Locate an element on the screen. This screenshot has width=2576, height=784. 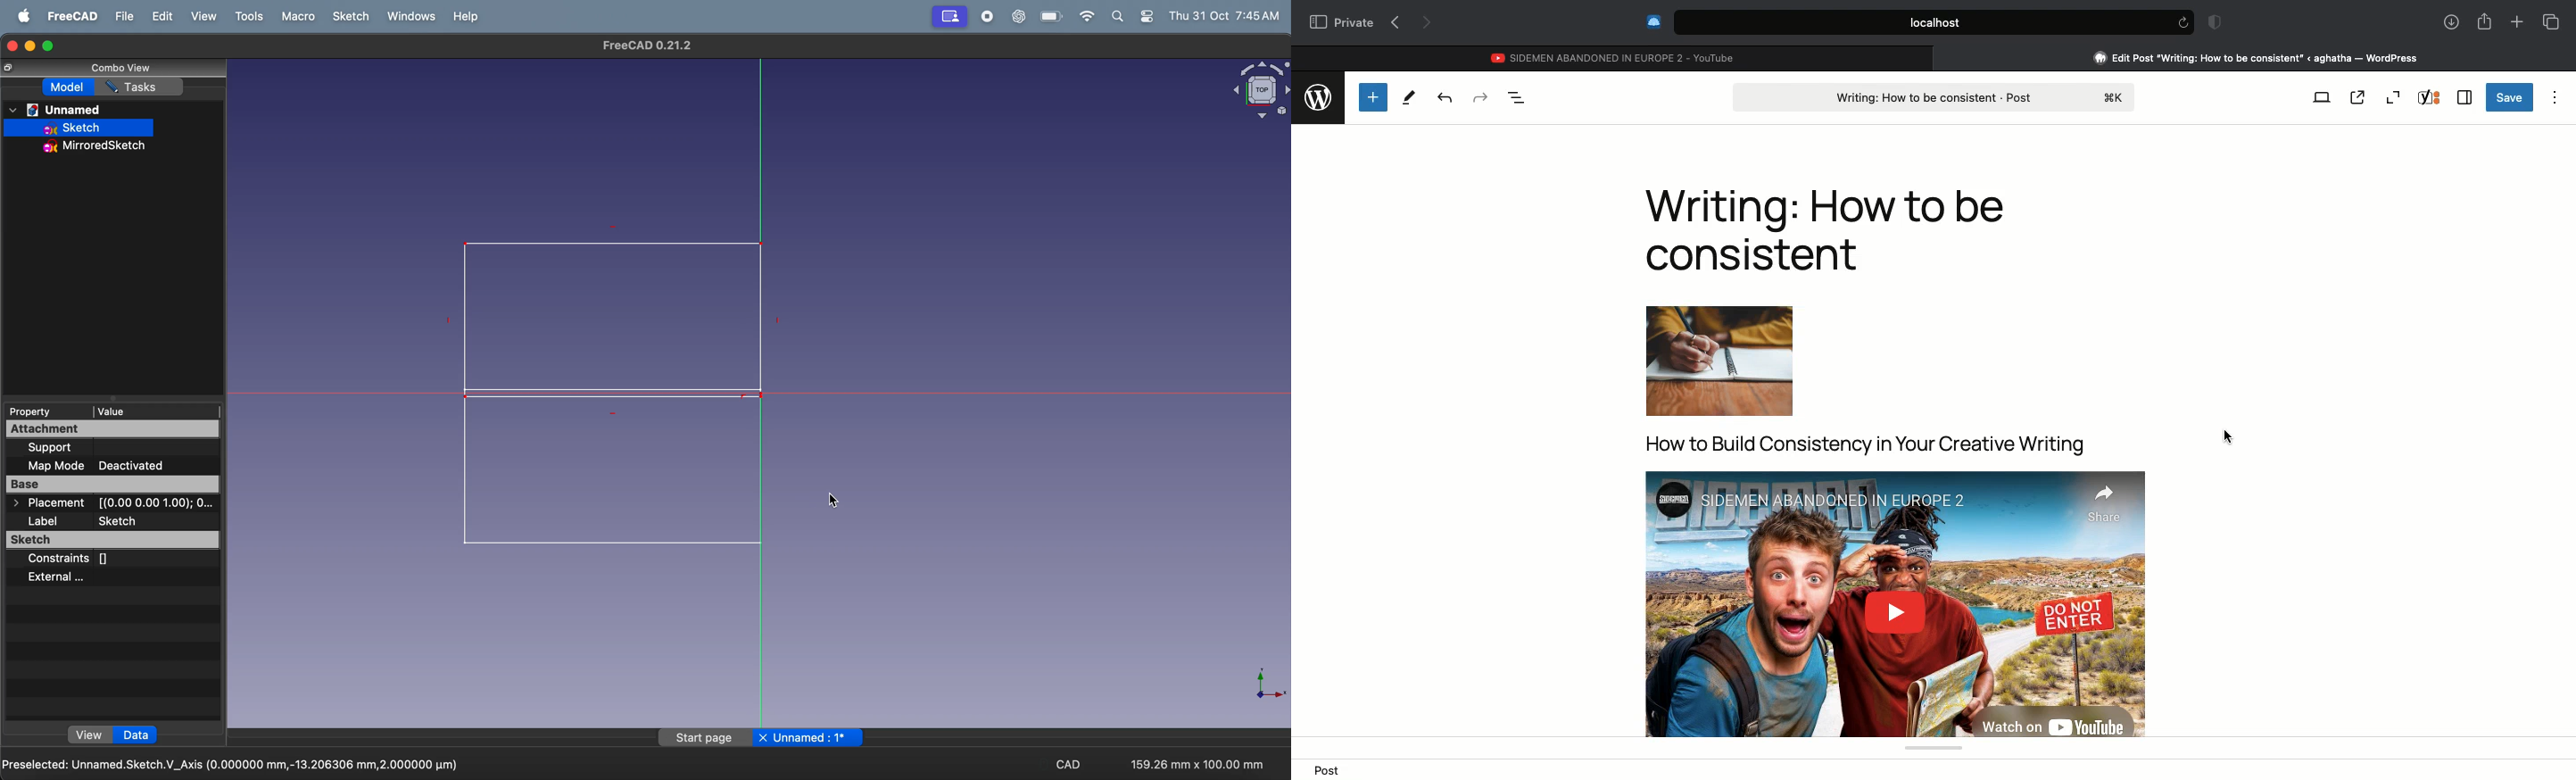
Previous page is located at coordinates (1395, 23).